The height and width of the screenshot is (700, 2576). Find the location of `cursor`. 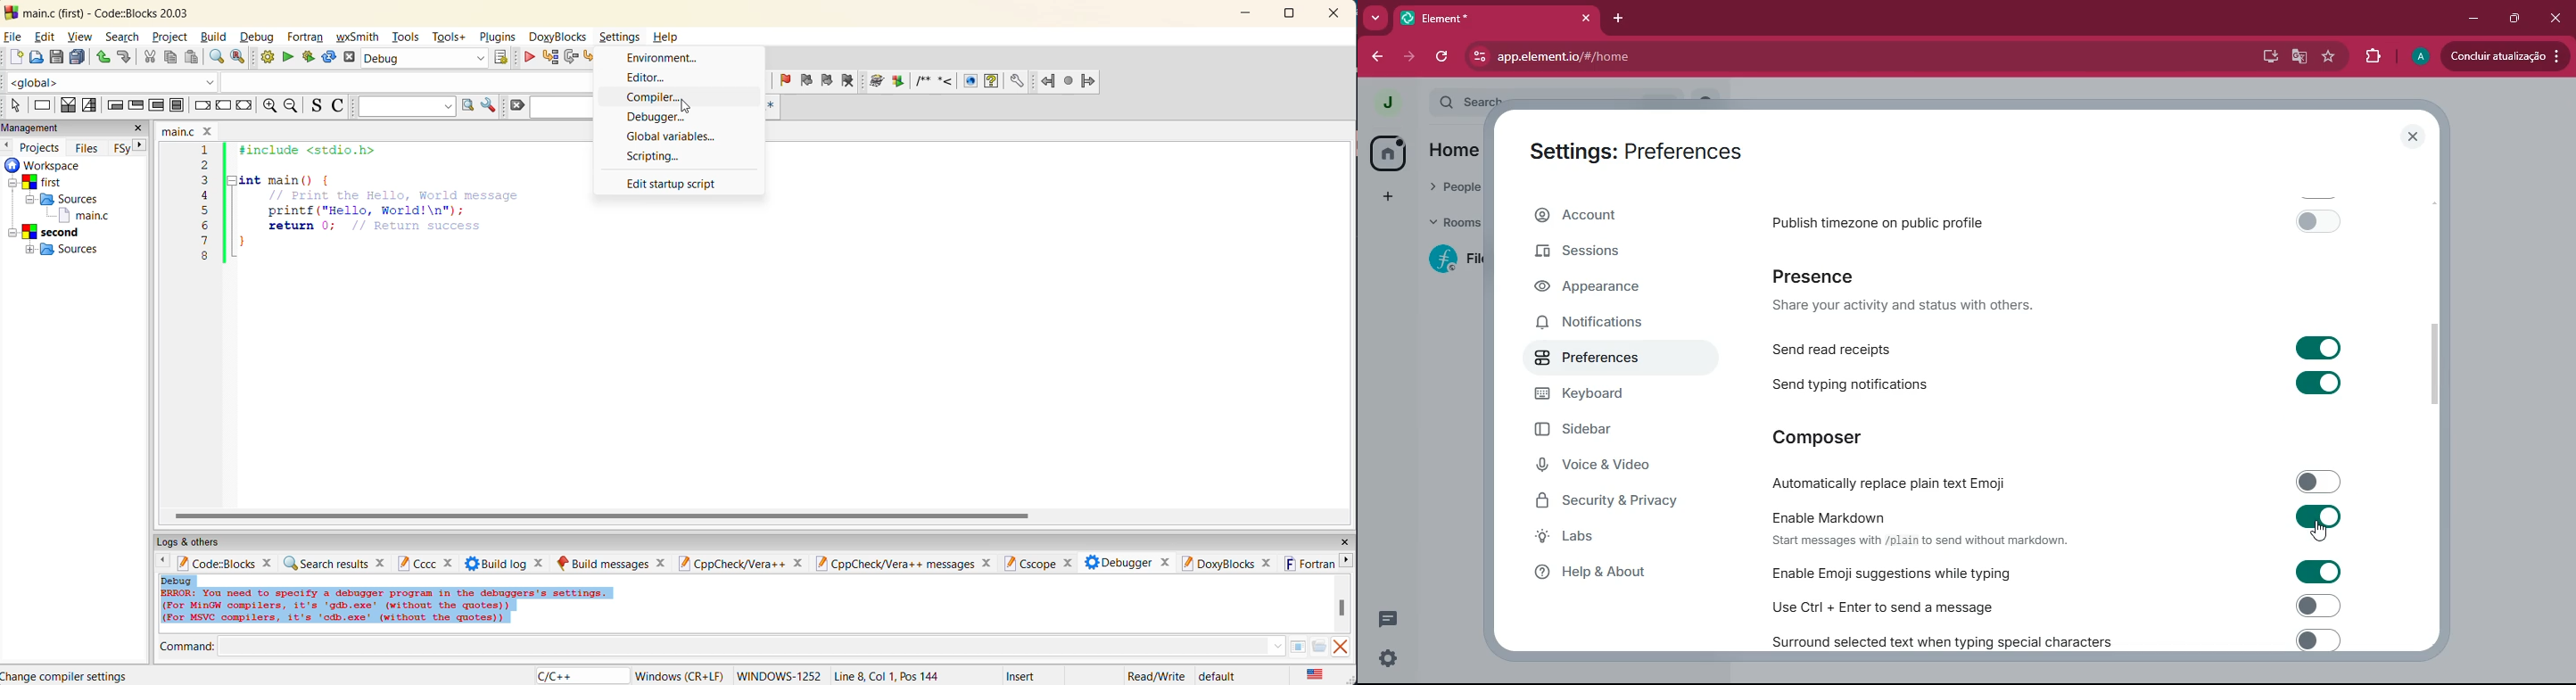

cursor is located at coordinates (2319, 532).